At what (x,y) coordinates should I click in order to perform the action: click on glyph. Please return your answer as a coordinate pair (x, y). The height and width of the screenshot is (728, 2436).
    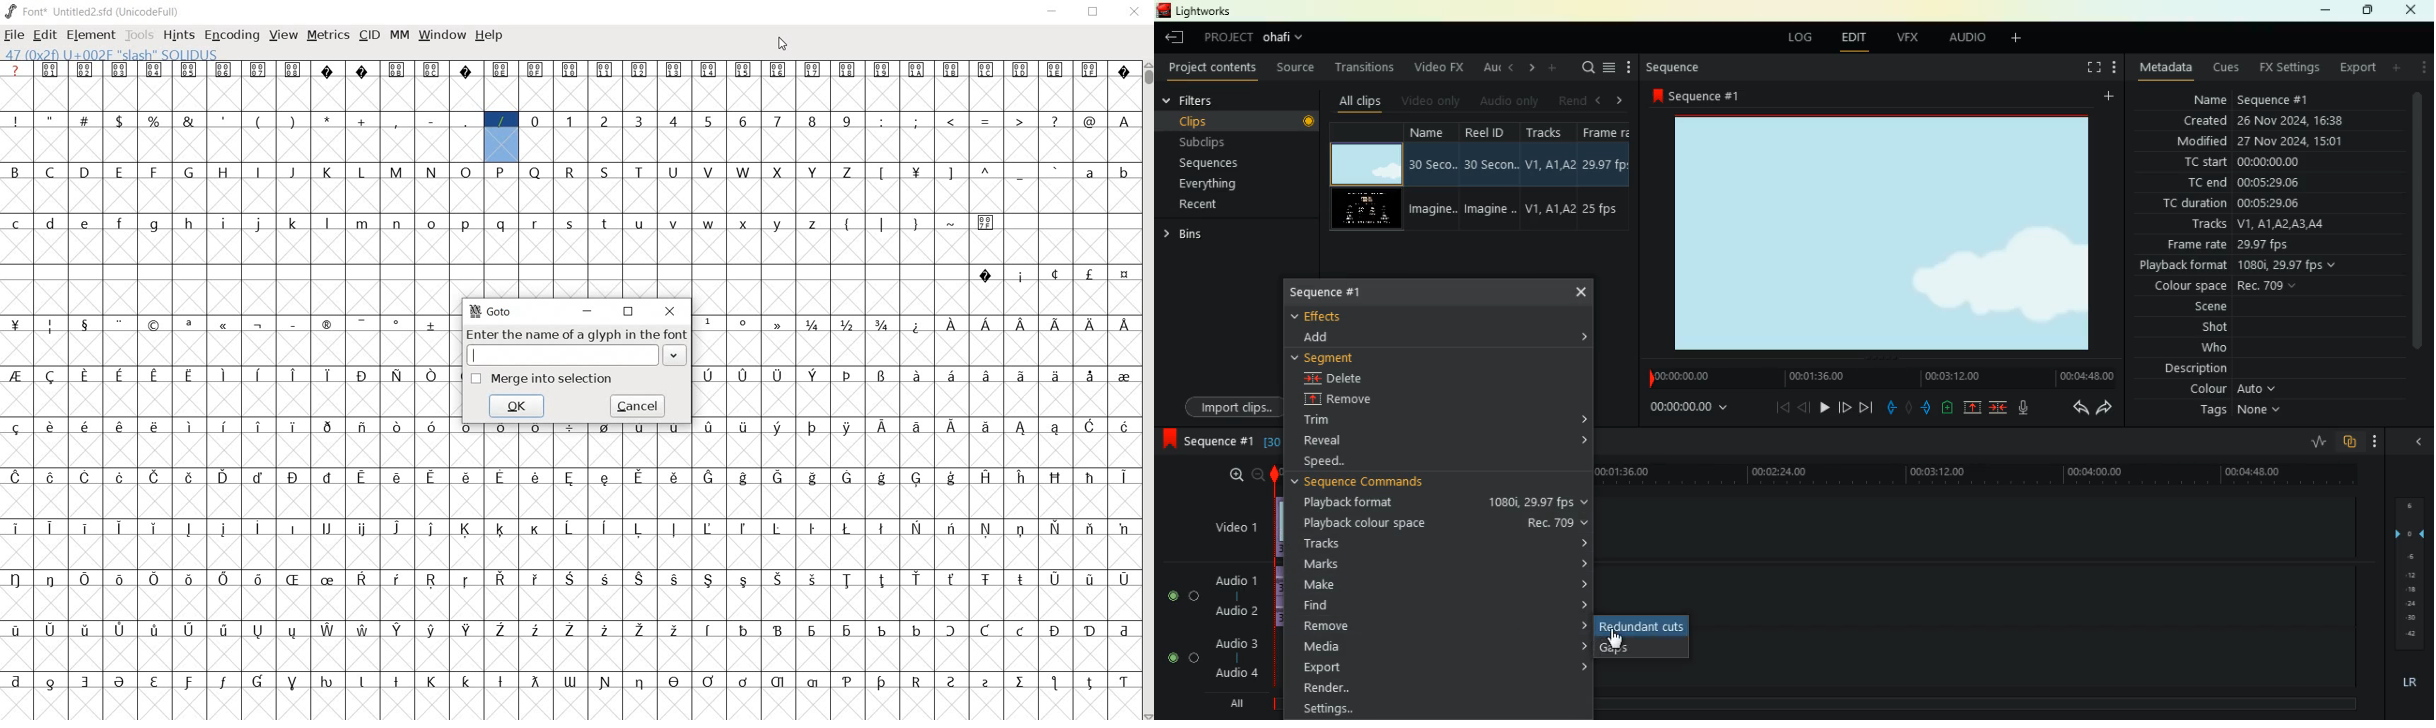
    Looking at the image, I should click on (432, 477).